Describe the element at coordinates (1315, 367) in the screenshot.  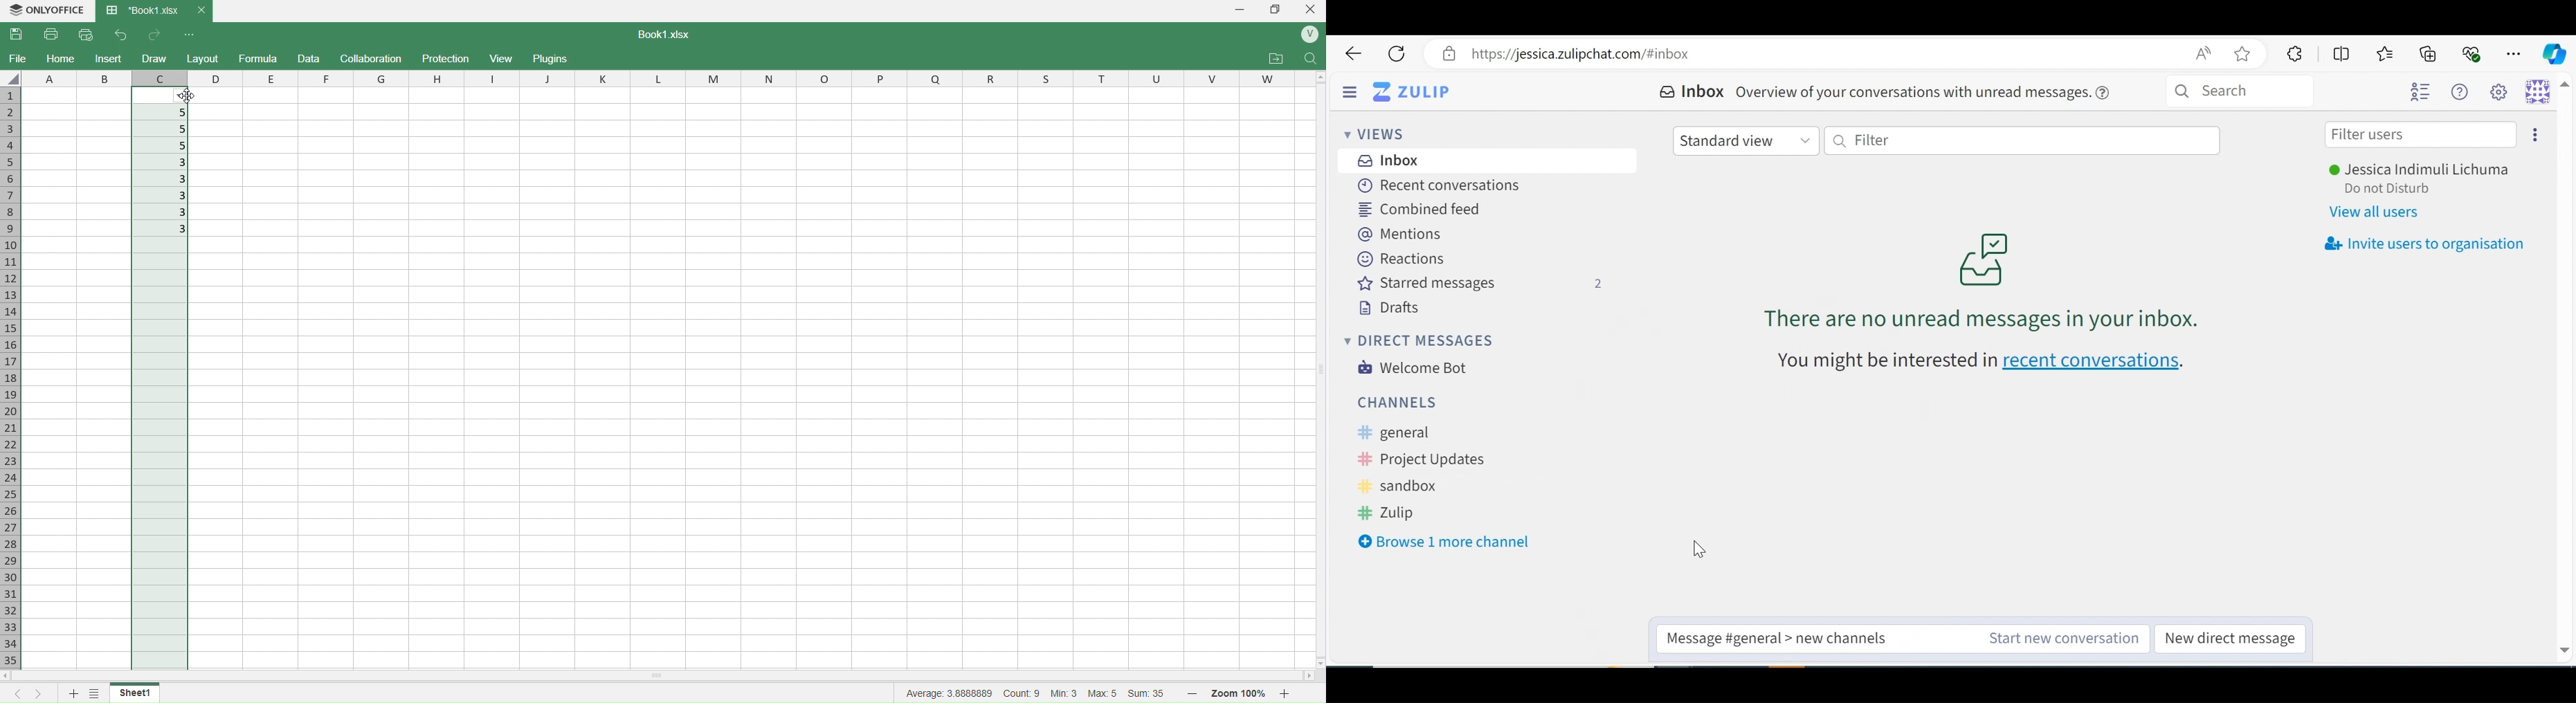
I see `Scrollbar` at that location.